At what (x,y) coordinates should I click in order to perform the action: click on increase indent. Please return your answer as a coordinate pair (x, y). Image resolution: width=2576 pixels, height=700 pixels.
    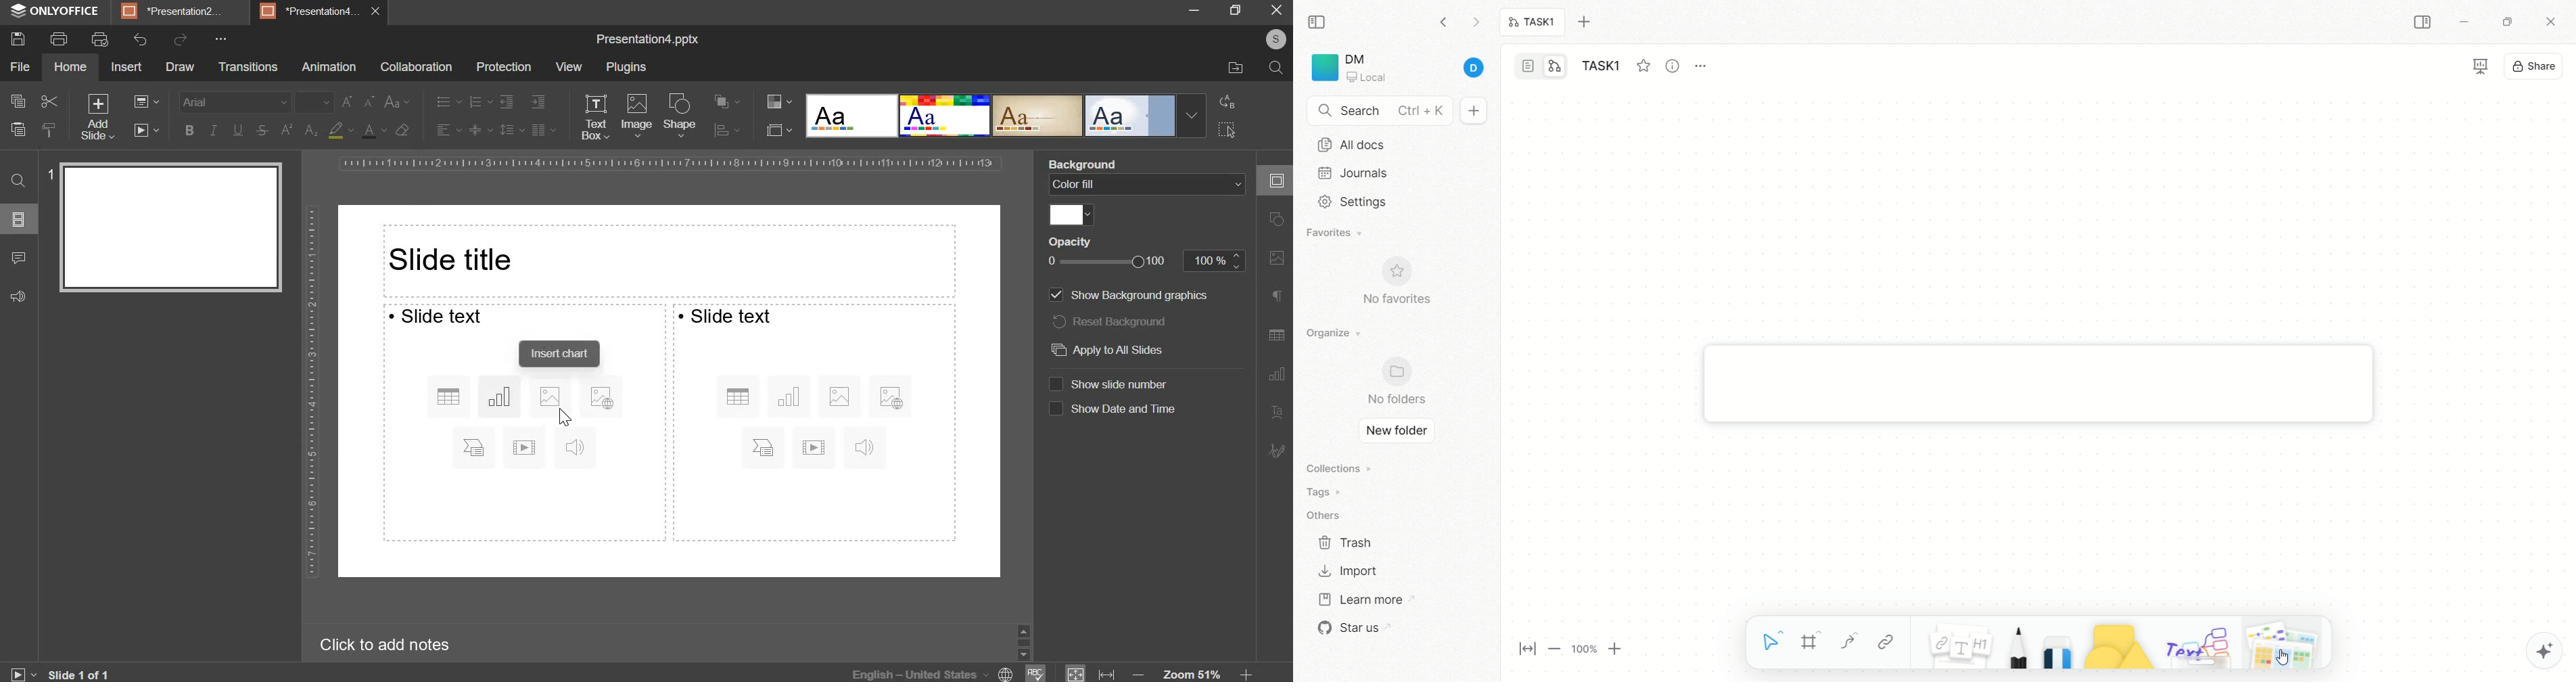
    Looking at the image, I should click on (538, 101).